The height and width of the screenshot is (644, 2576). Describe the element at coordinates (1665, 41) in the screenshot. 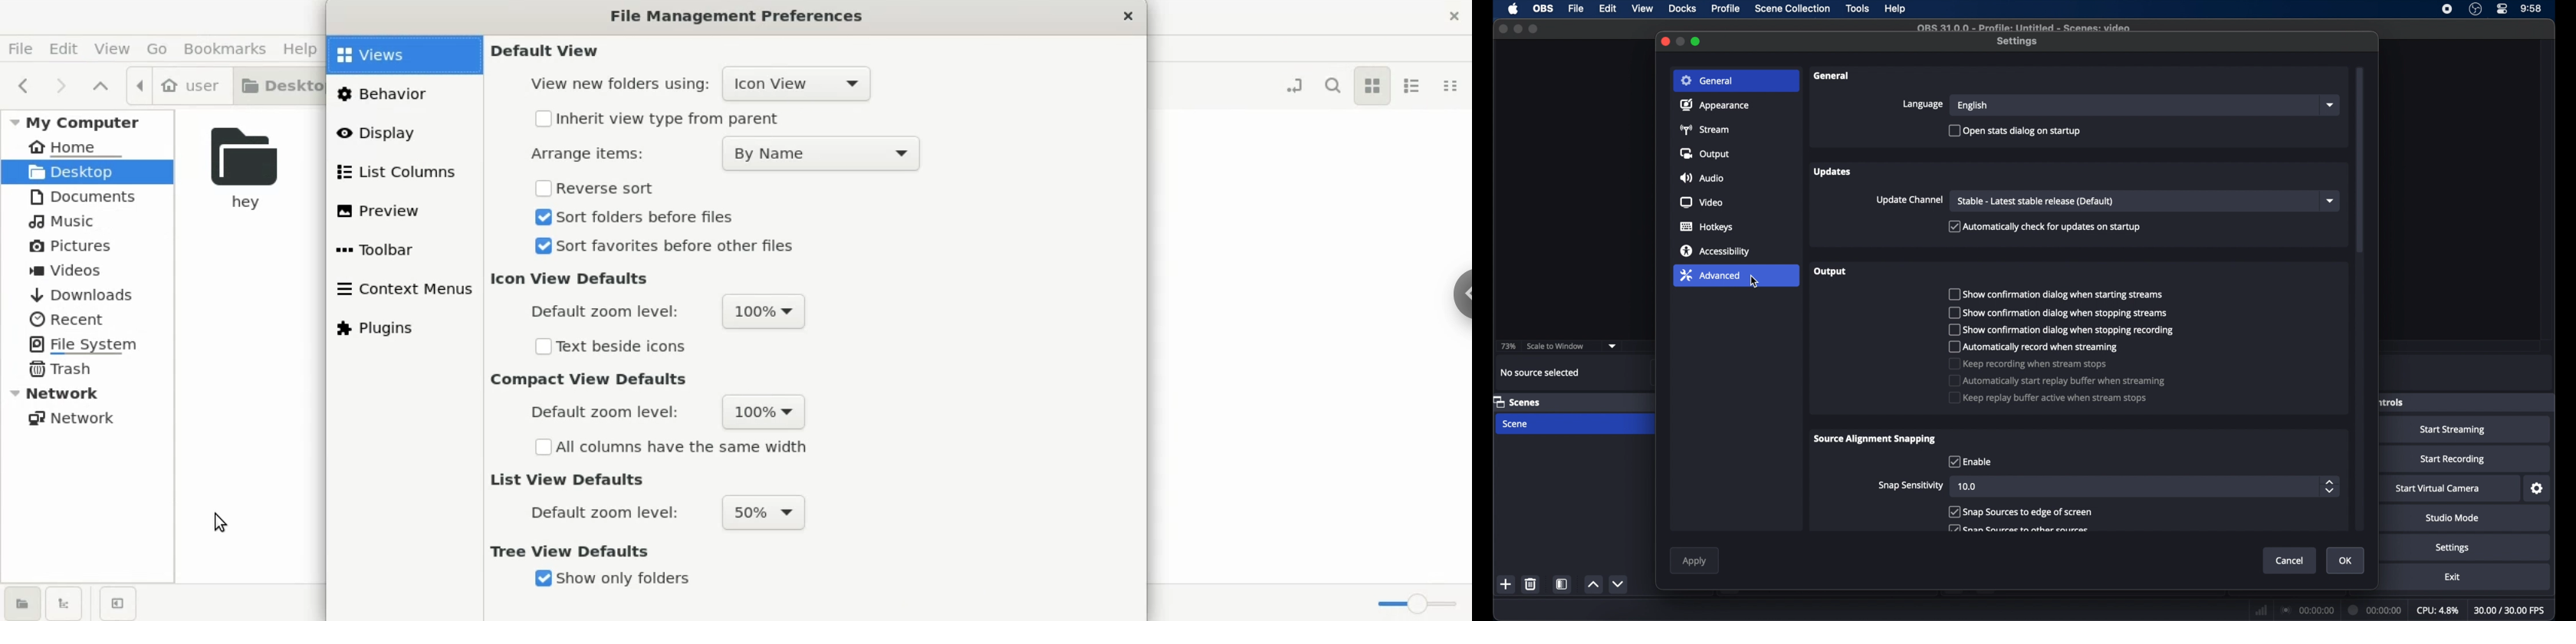

I see `close` at that location.